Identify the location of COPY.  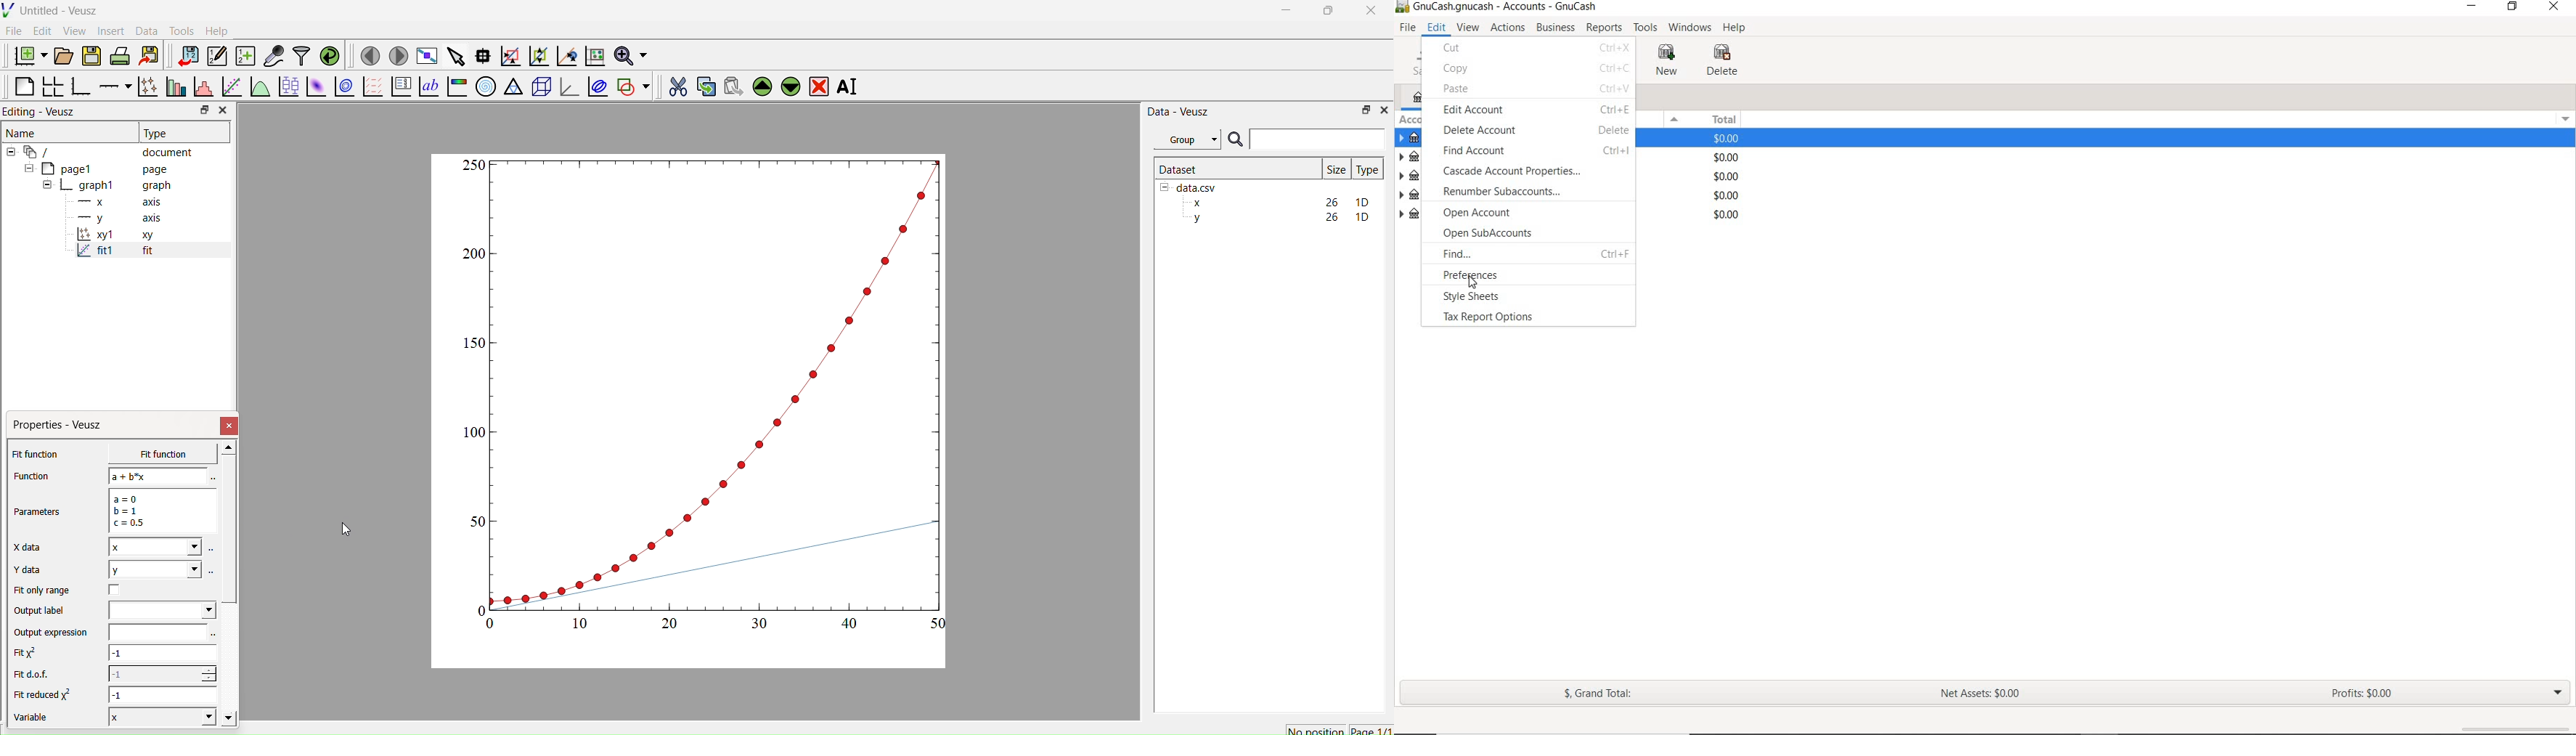
(1533, 68).